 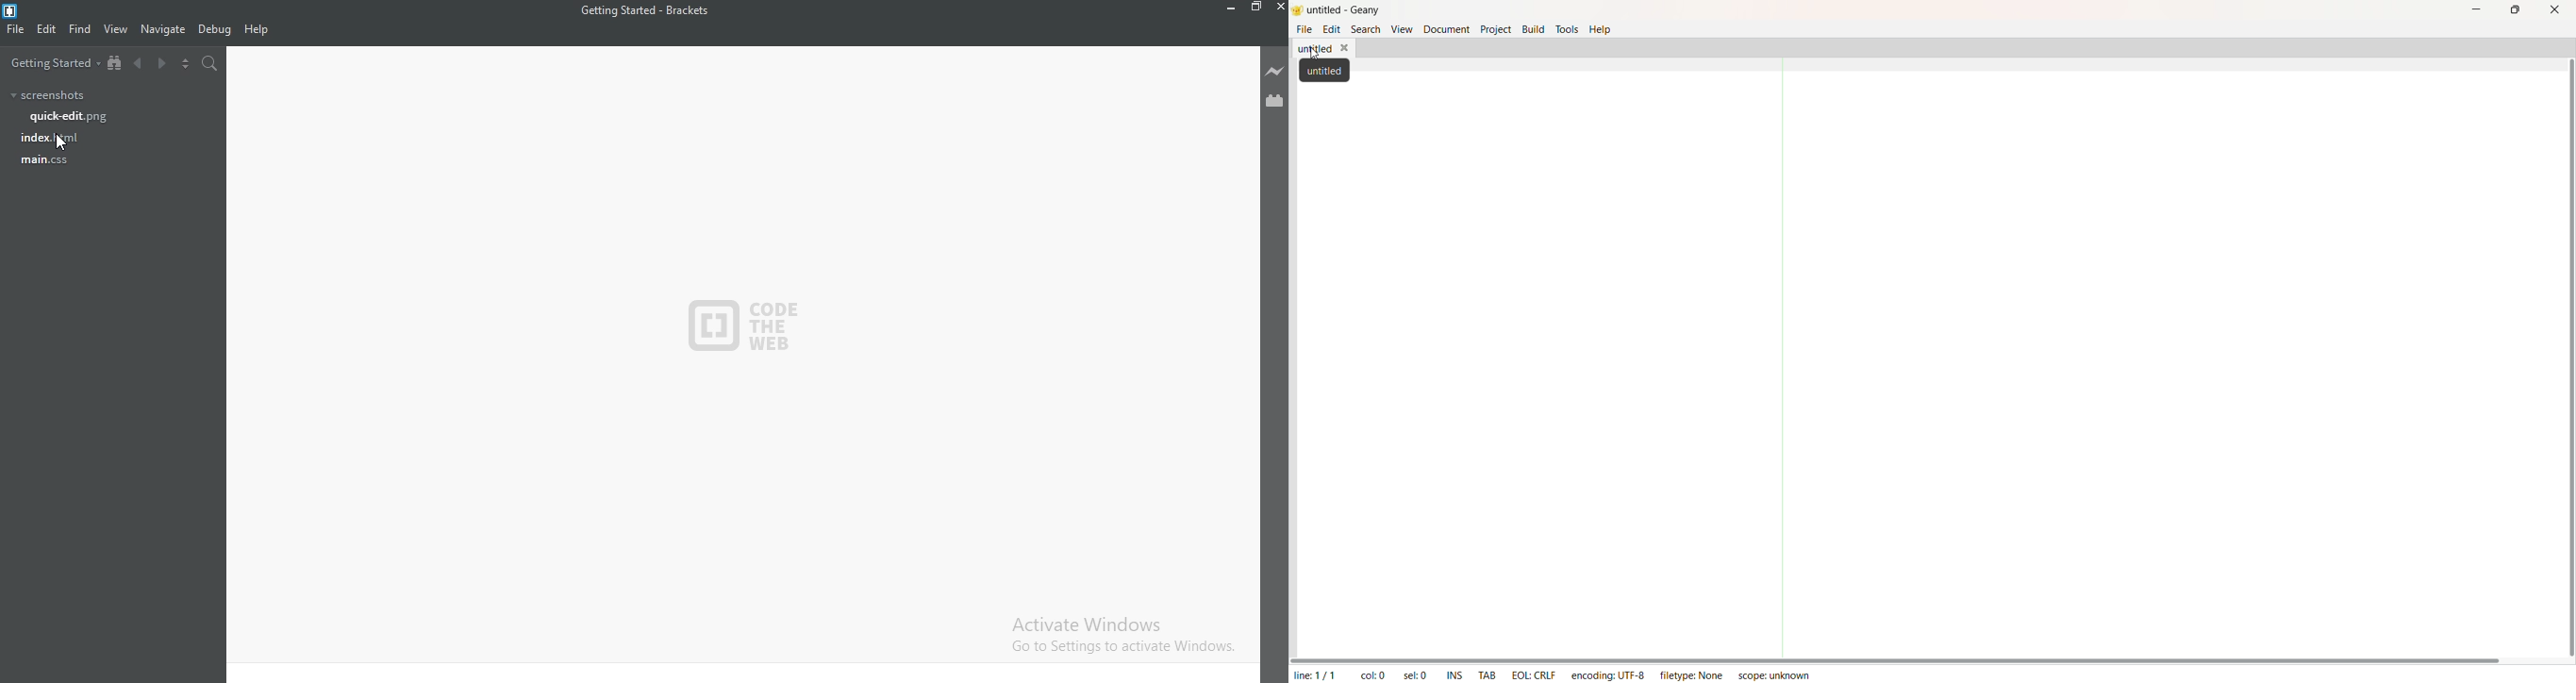 What do you see at coordinates (1255, 8) in the screenshot?
I see `Restore` at bounding box center [1255, 8].